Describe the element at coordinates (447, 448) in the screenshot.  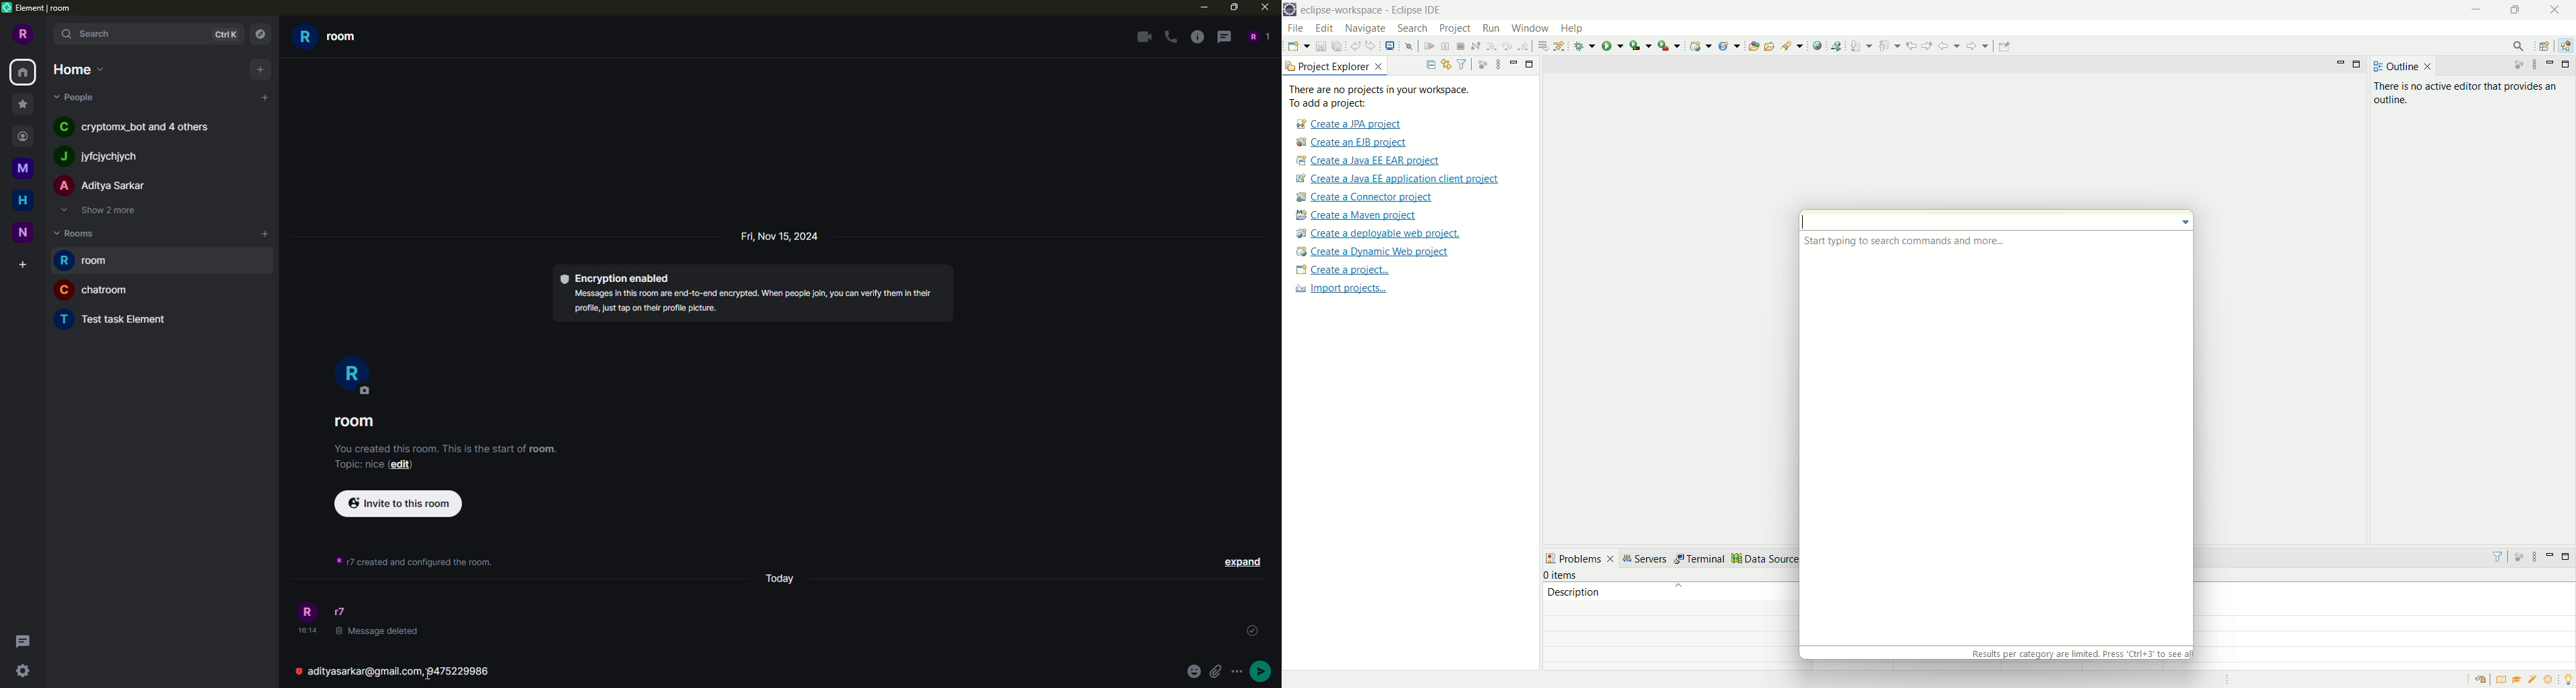
I see `info` at that location.